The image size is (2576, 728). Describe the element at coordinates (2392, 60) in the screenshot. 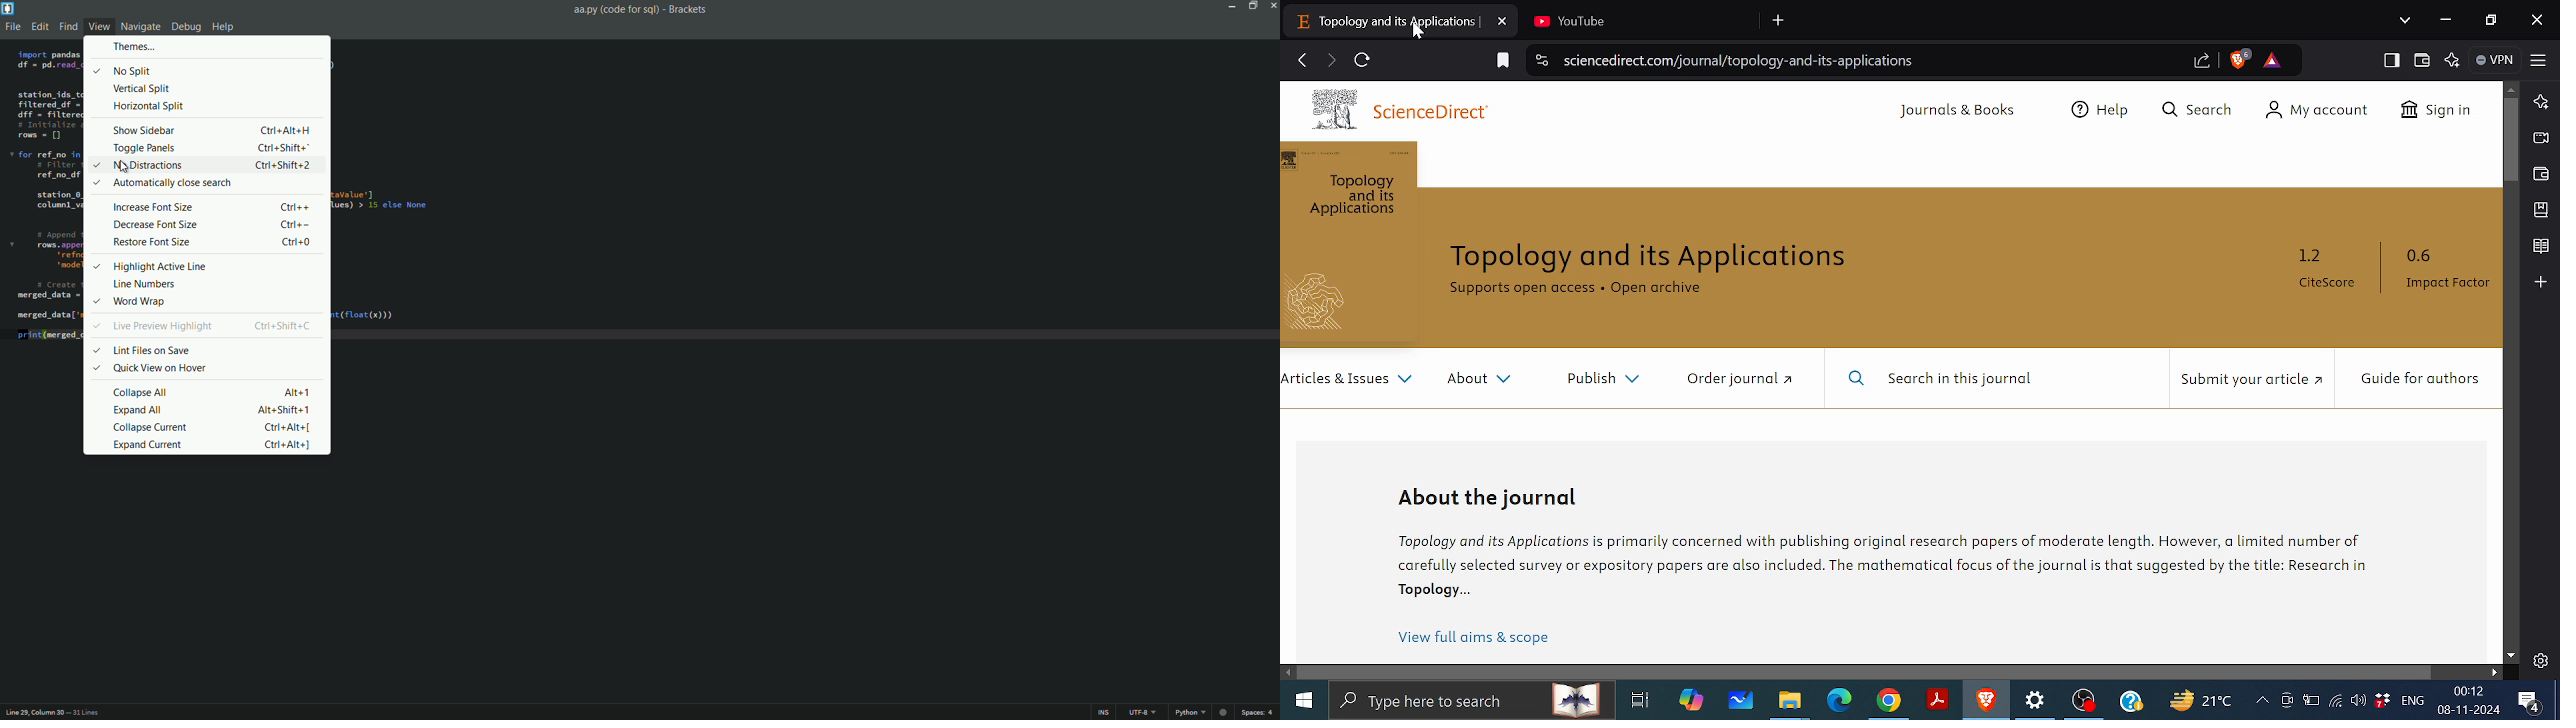

I see `Show sidebar` at that location.